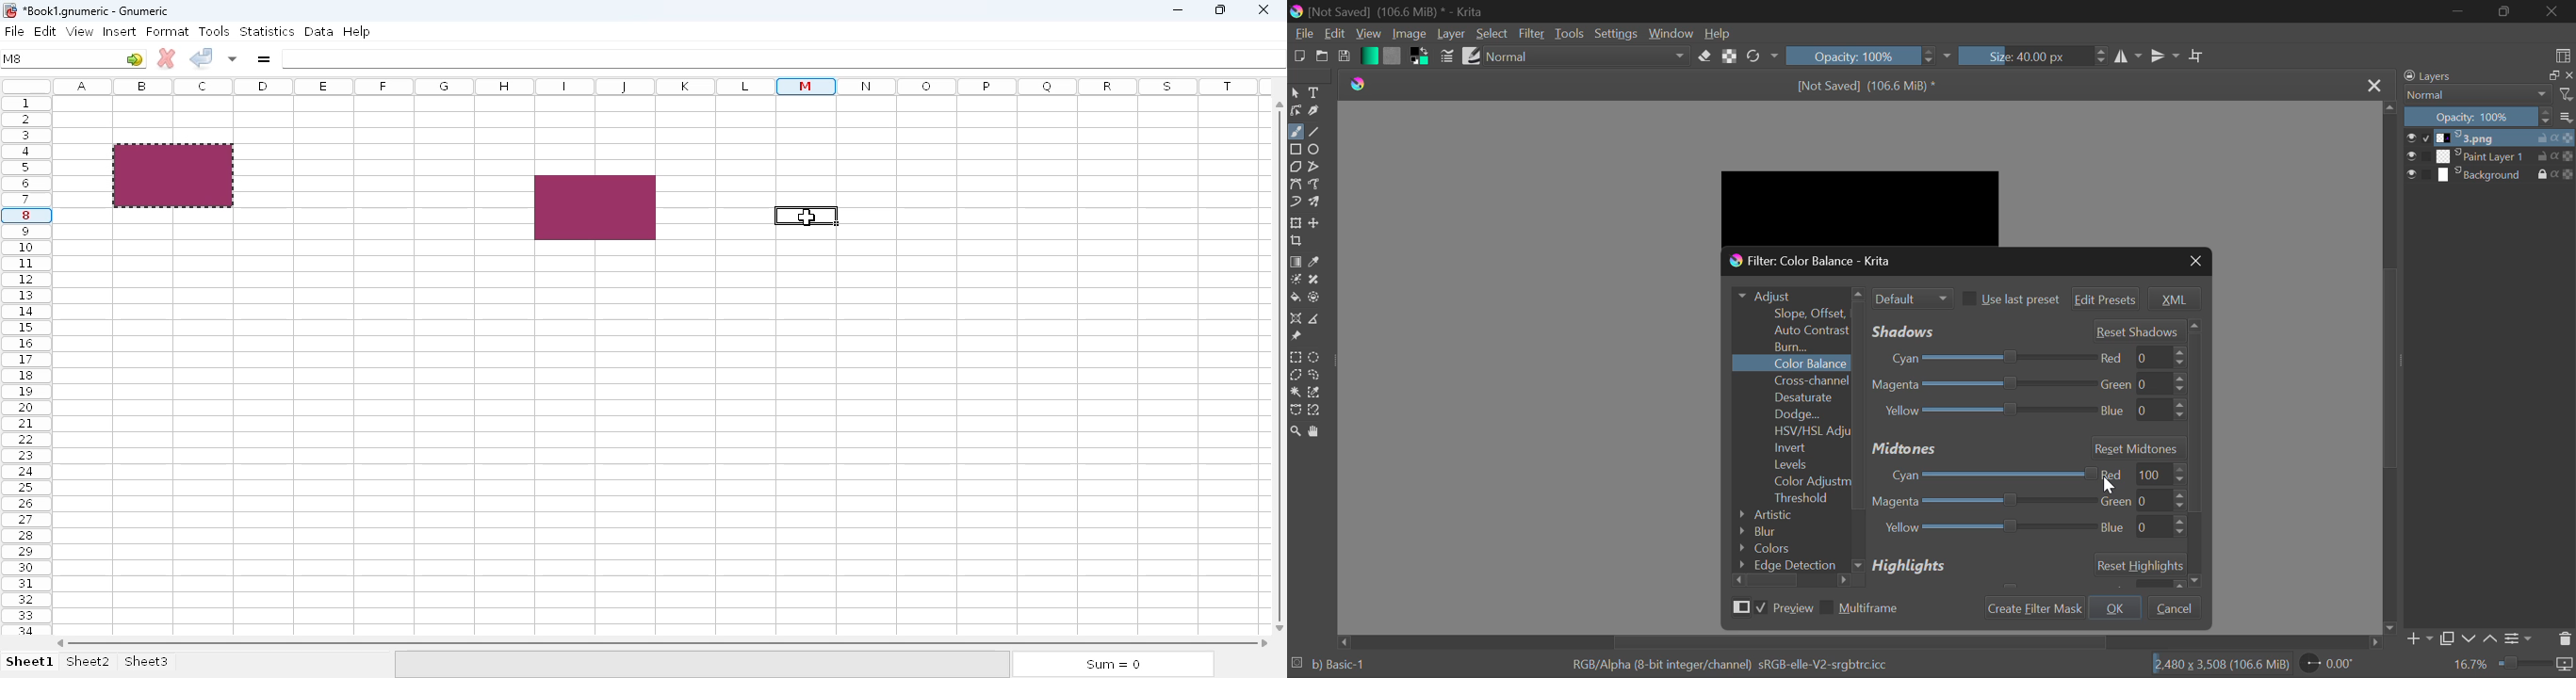 The height and width of the screenshot is (700, 2576). Describe the element at coordinates (1296, 431) in the screenshot. I see `Zoom` at that location.